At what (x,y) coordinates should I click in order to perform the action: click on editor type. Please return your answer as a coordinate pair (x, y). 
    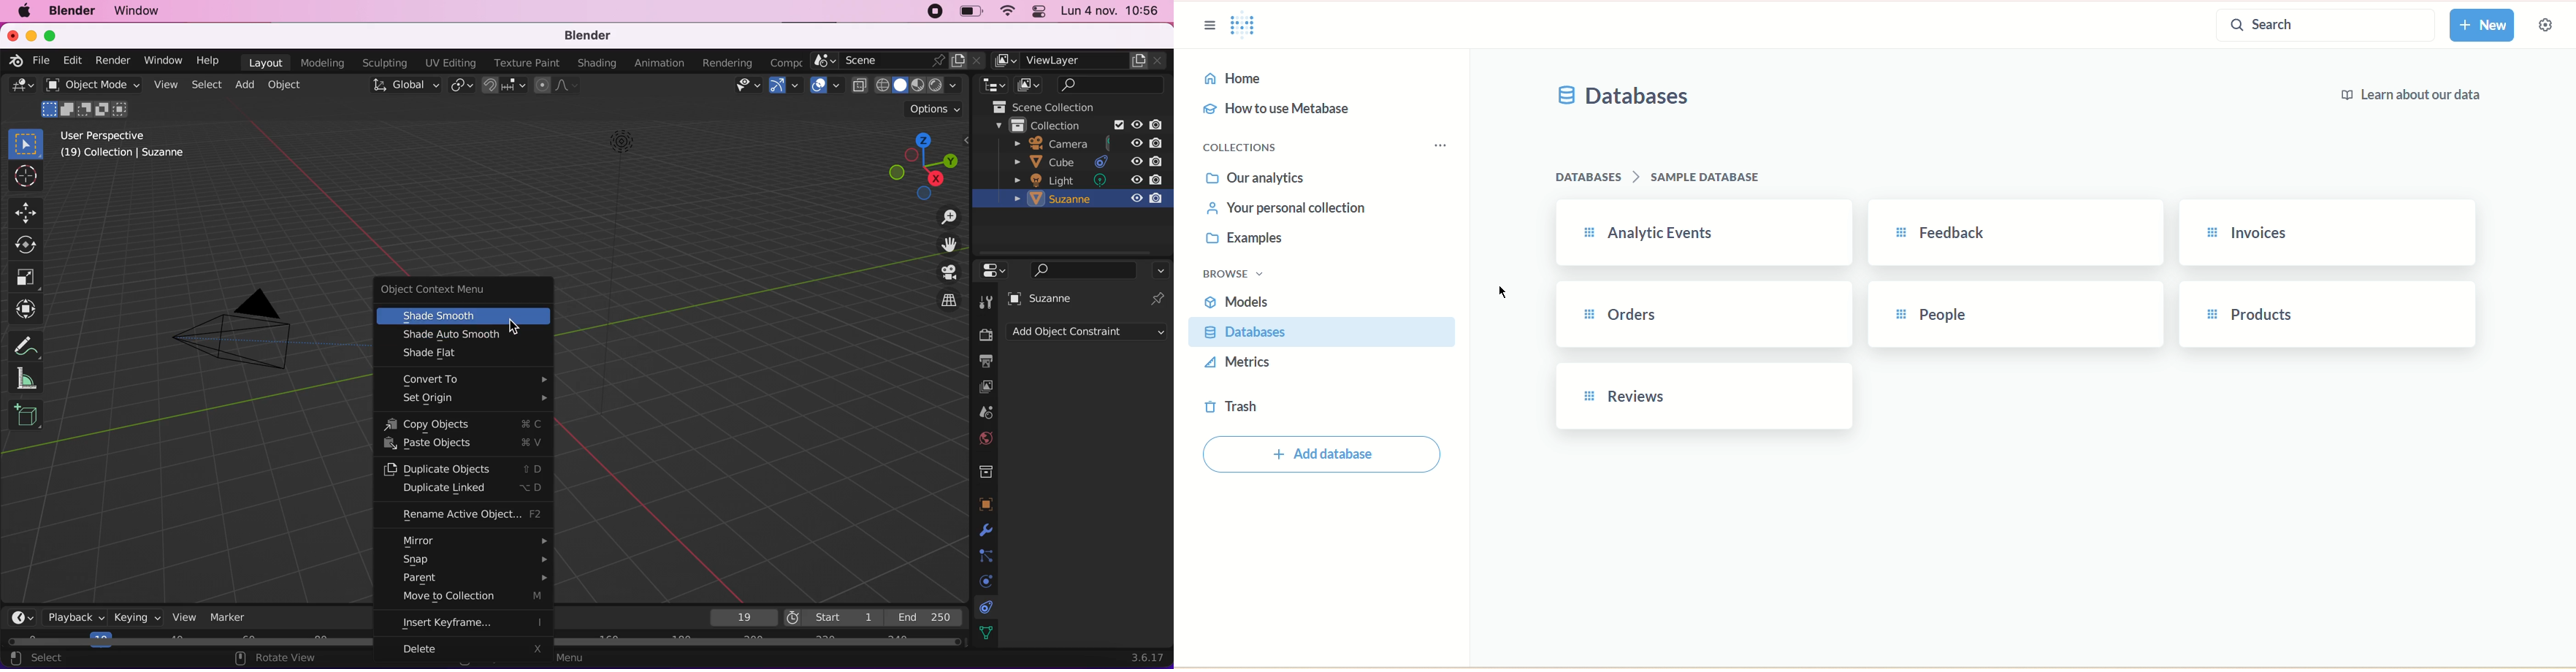
    Looking at the image, I should click on (22, 618).